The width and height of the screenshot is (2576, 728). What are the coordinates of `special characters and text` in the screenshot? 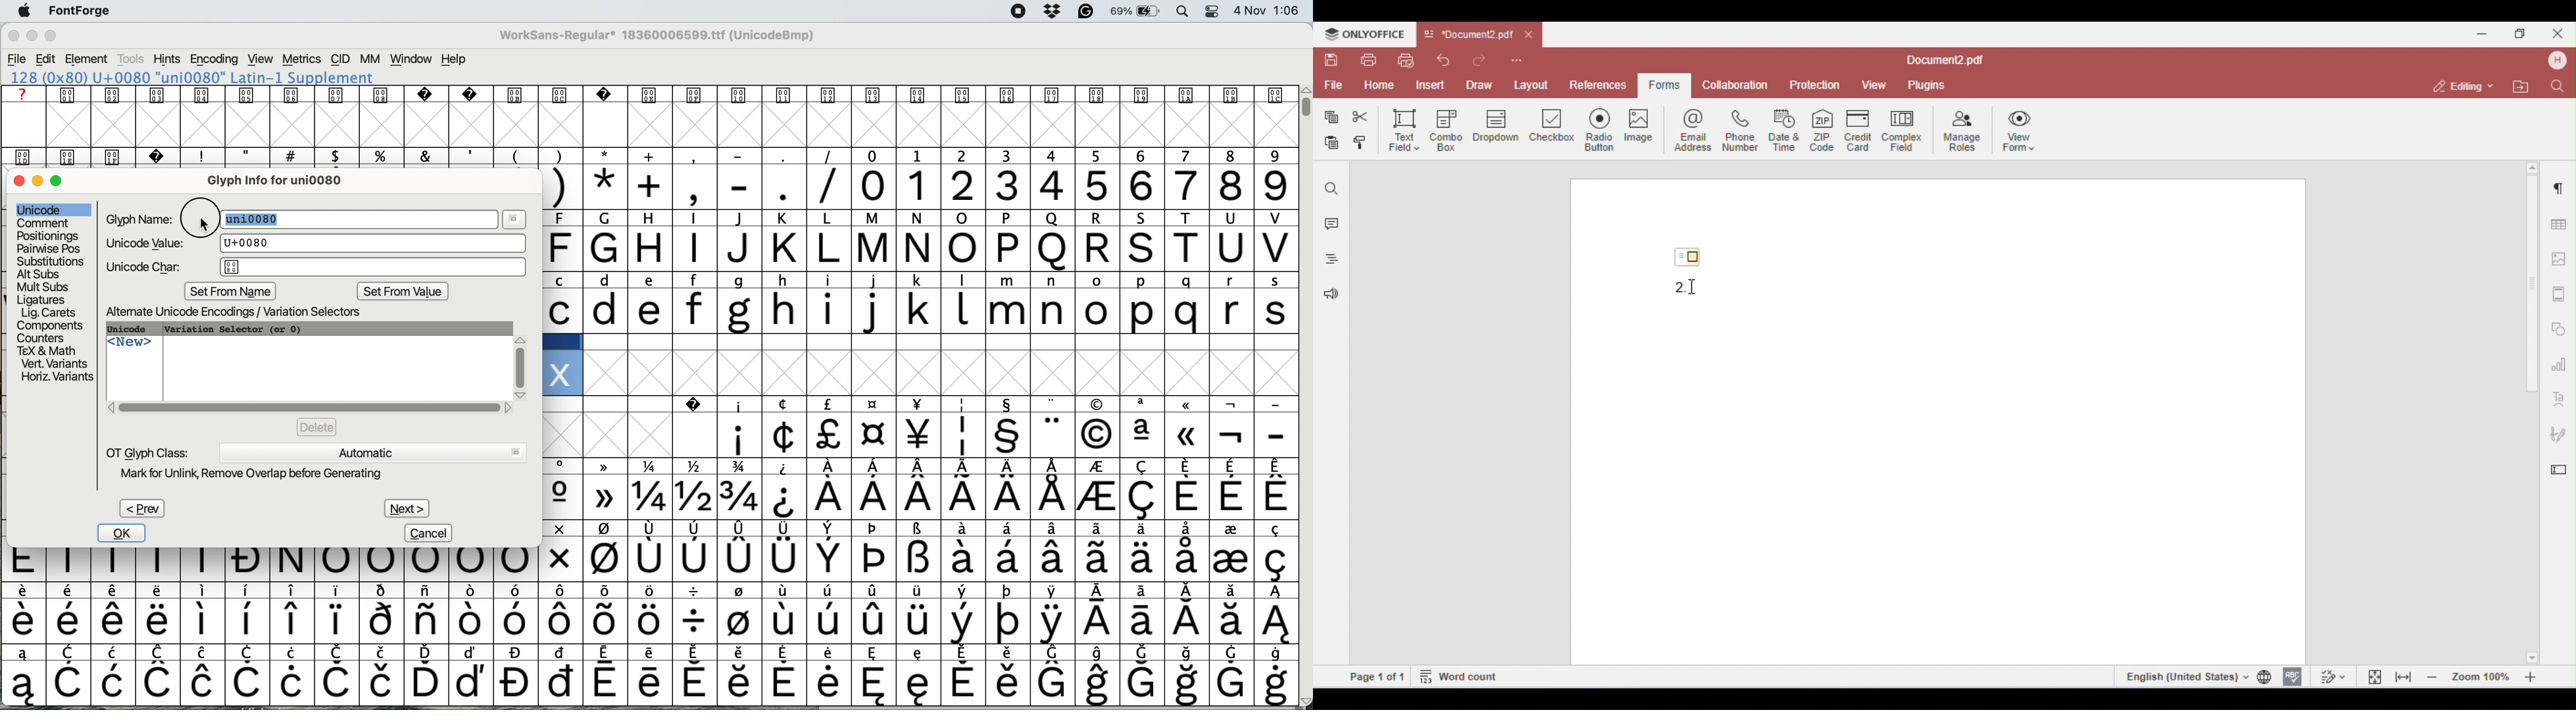 It's located at (653, 155).